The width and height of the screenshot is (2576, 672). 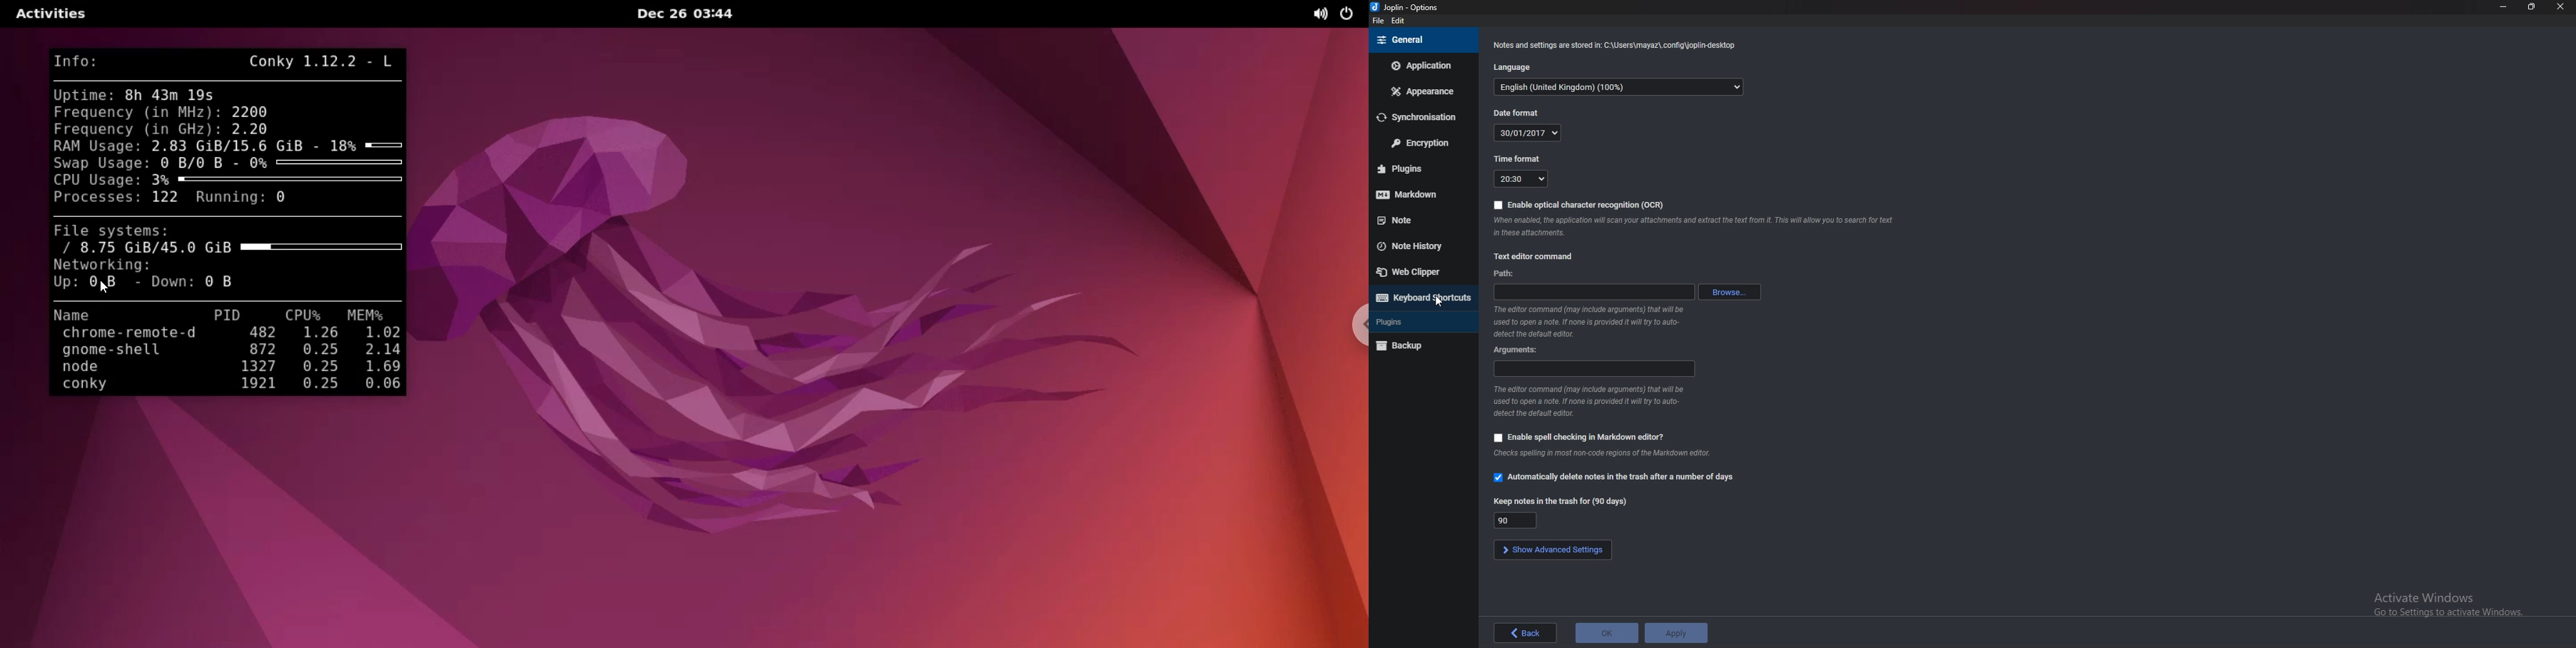 I want to click on Backup, so click(x=1420, y=345).